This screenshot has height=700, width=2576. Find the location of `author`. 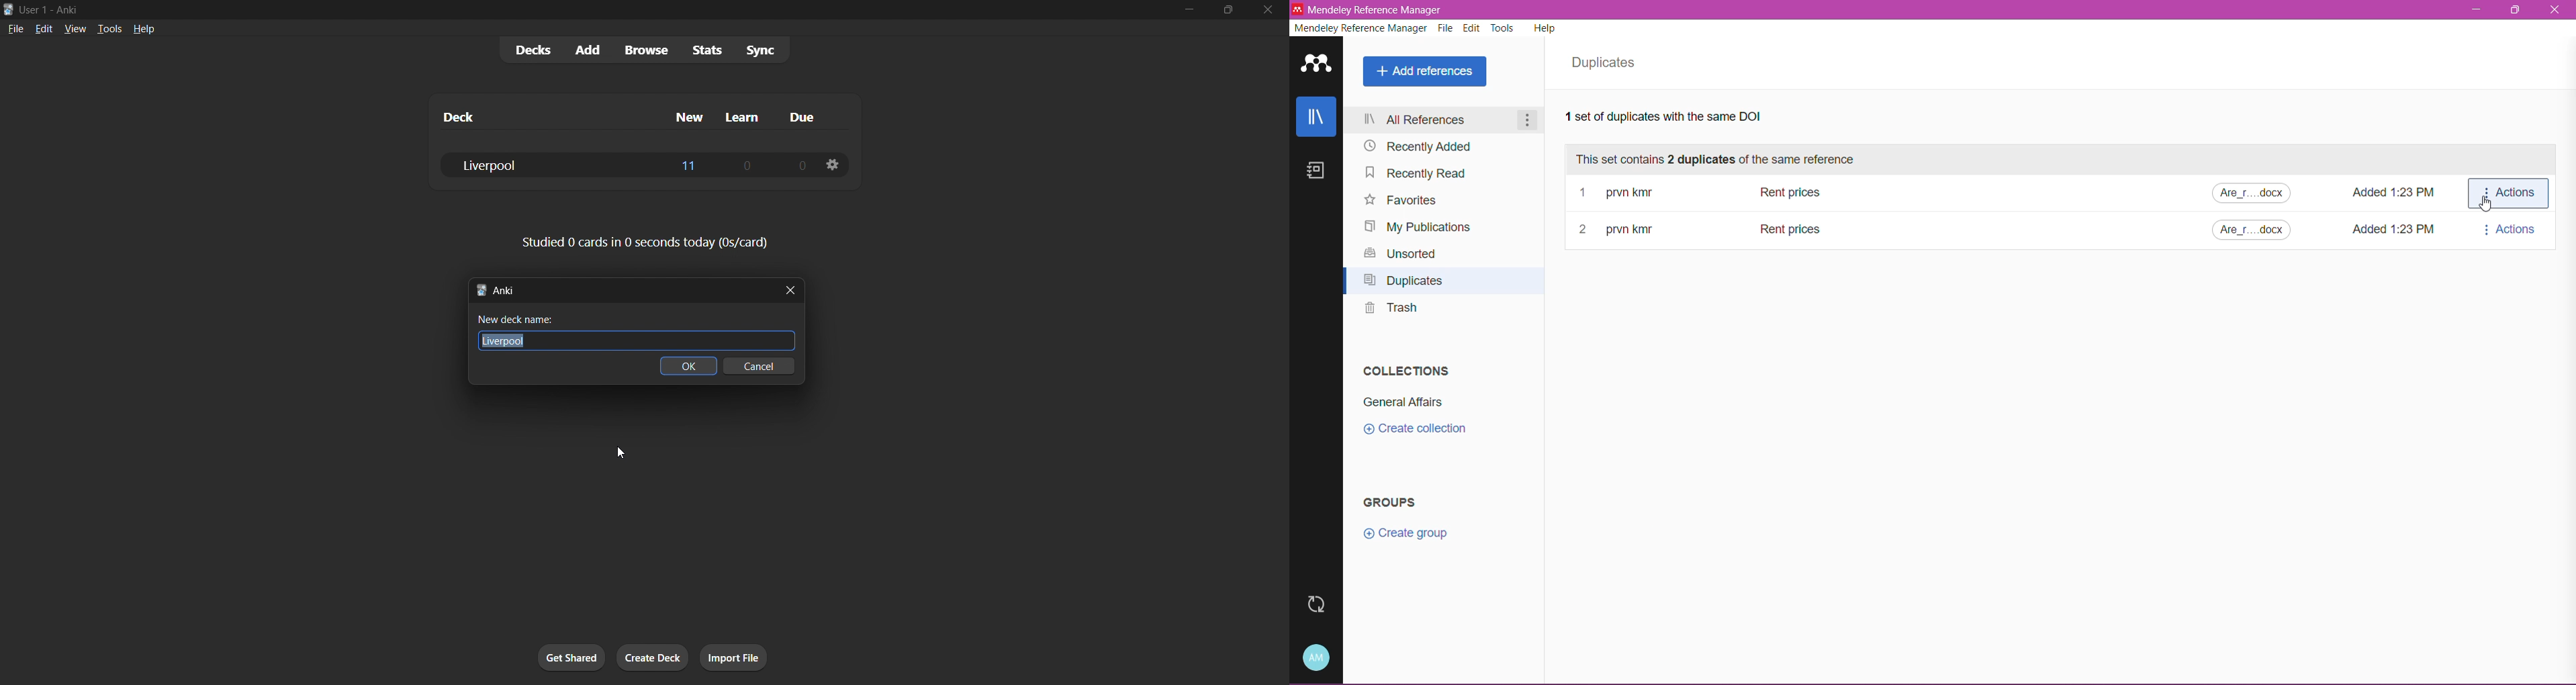

author is located at coordinates (1641, 230).